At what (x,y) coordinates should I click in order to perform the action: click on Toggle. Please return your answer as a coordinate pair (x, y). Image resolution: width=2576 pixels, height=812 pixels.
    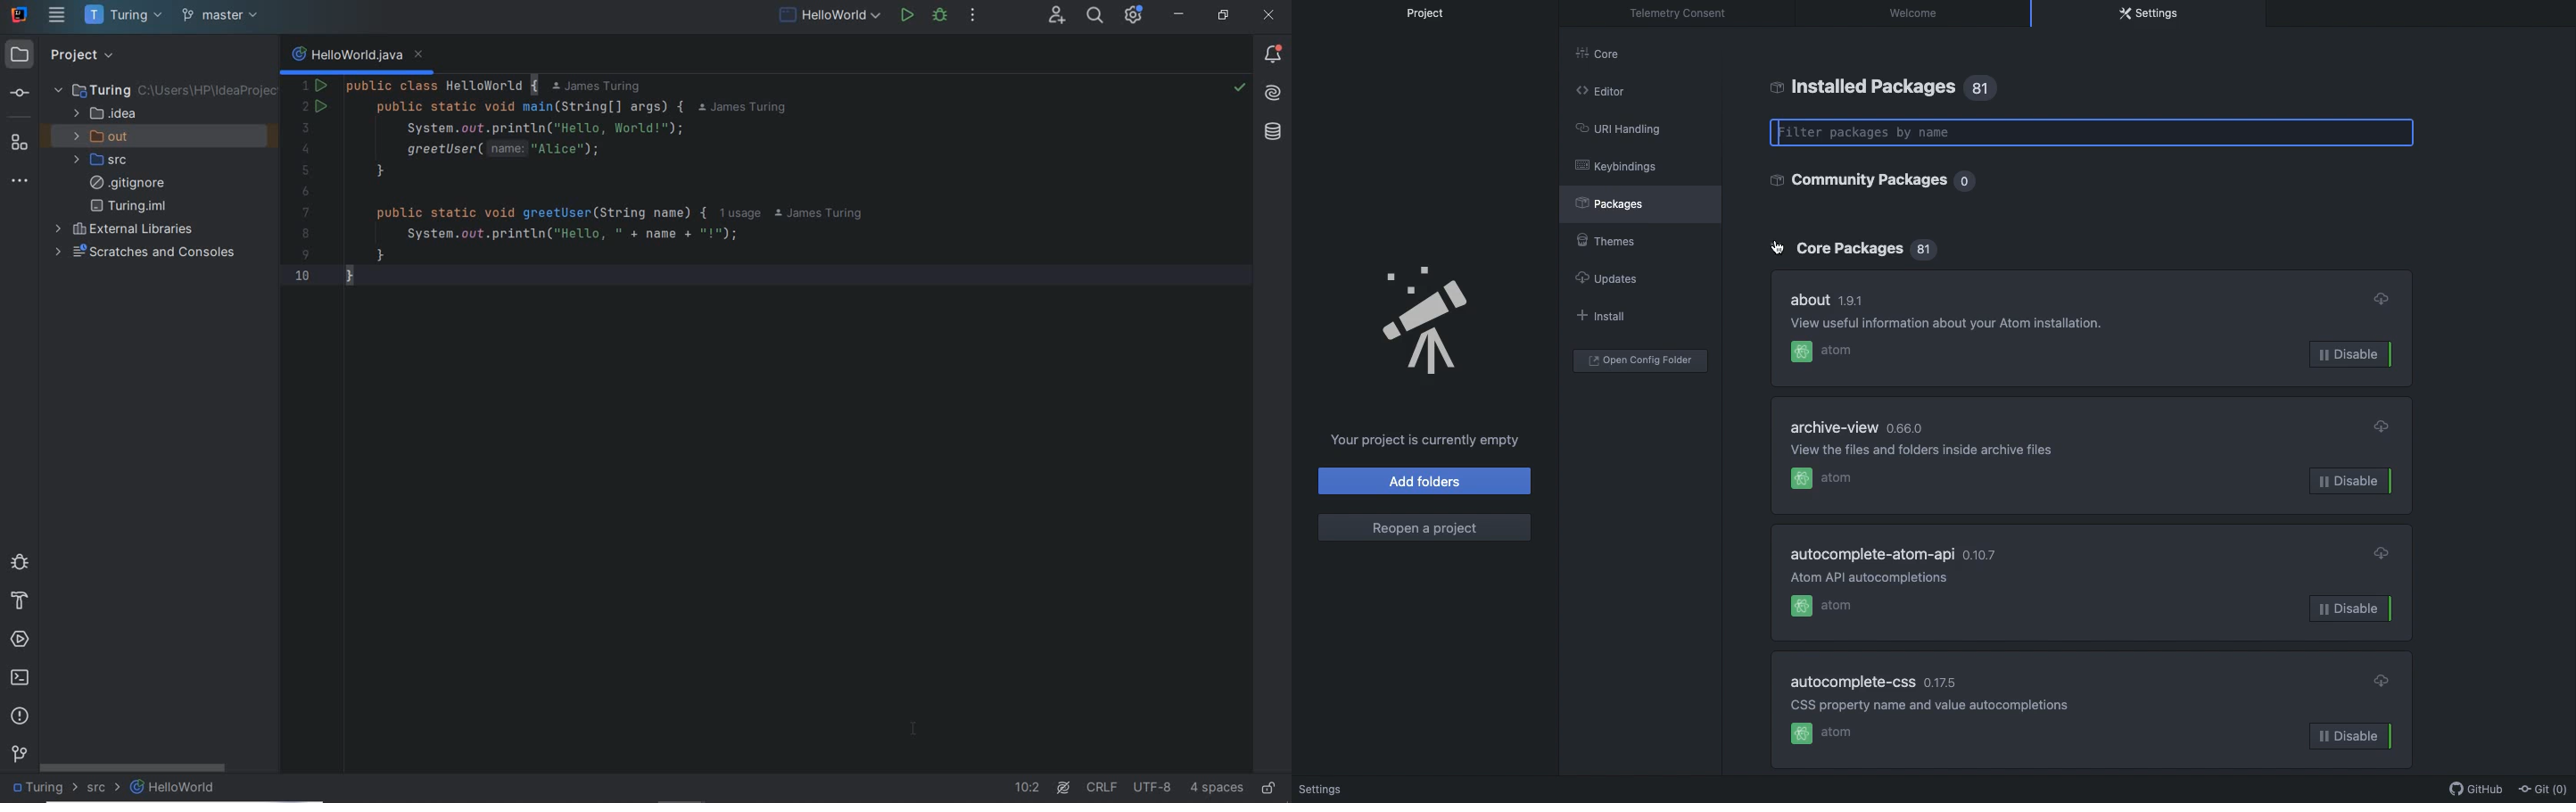
    Looking at the image, I should click on (1779, 249).